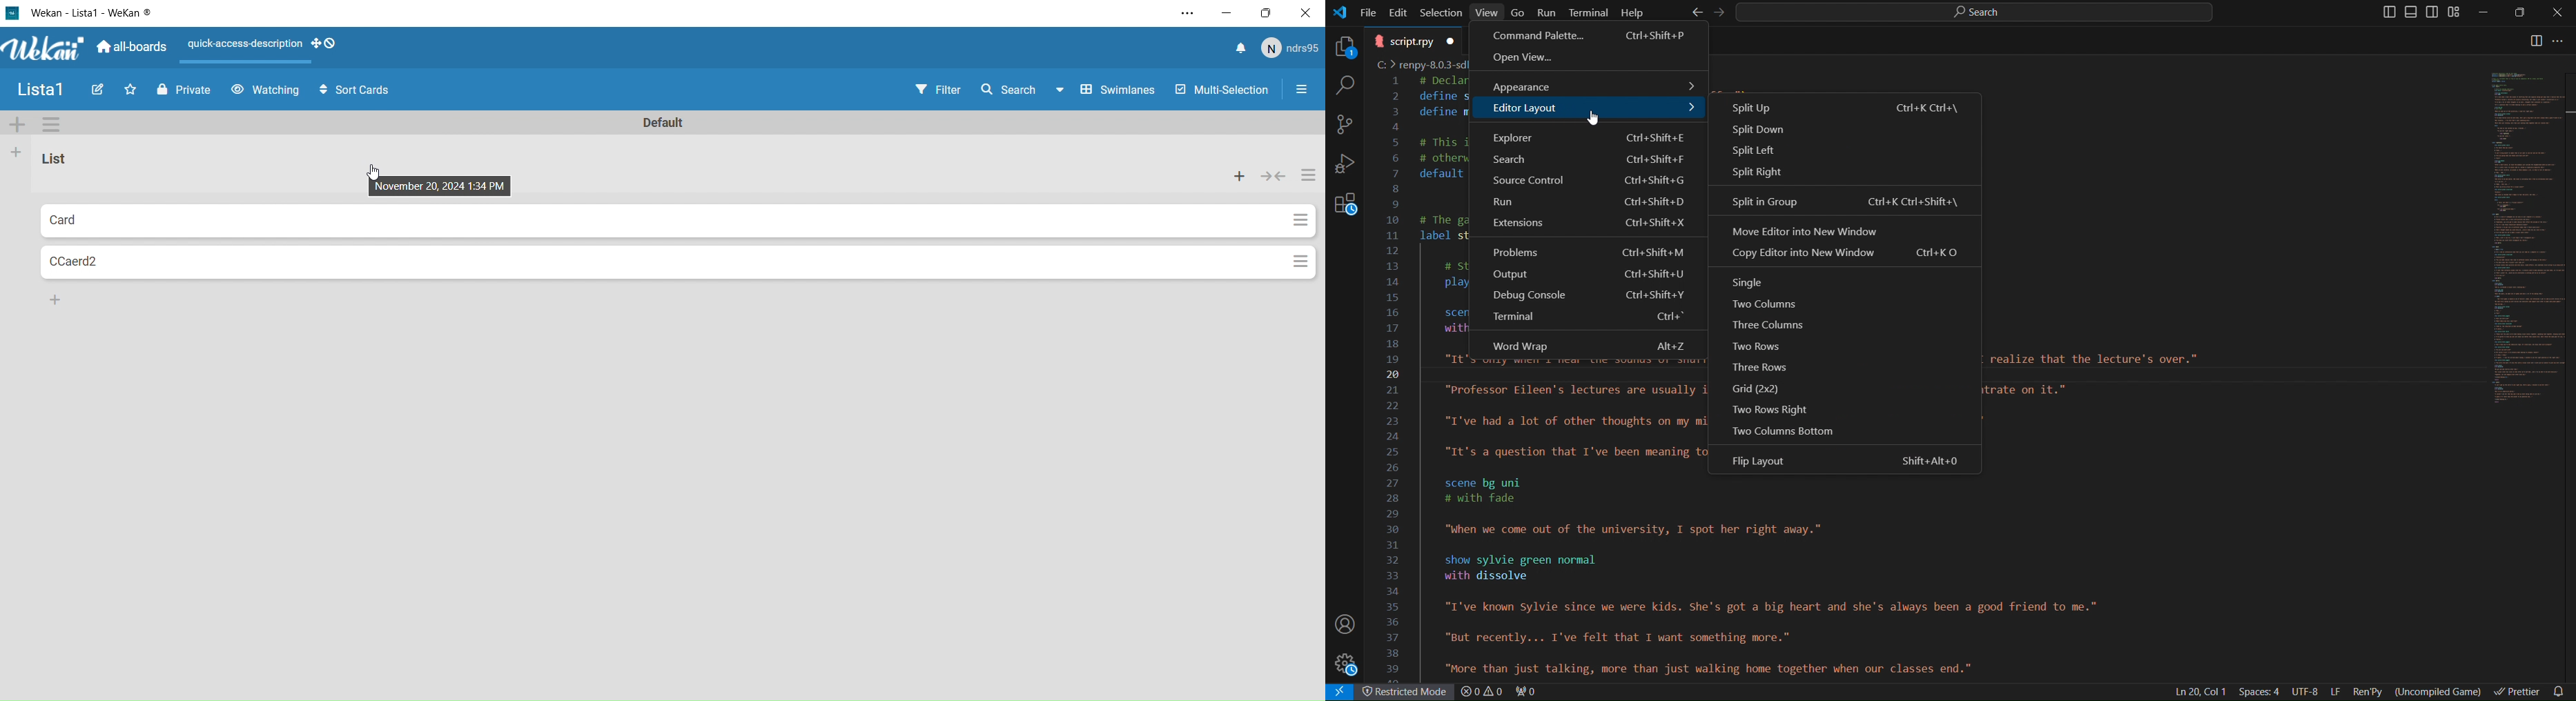 This screenshot has height=728, width=2576. Describe the element at coordinates (1342, 85) in the screenshot. I see `Search` at that location.